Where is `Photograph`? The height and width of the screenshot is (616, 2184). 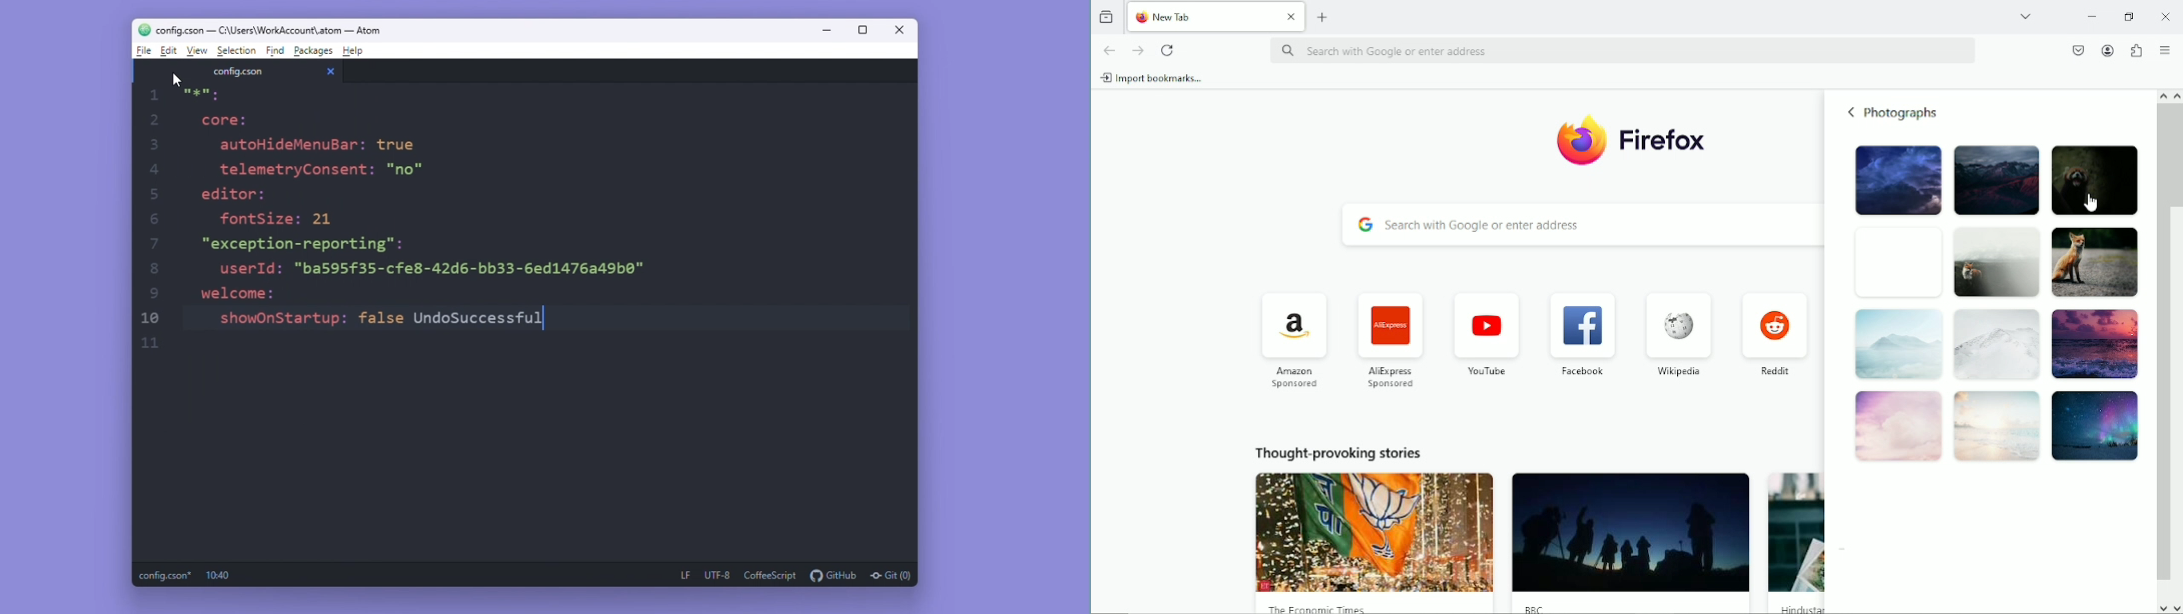
Photograph is located at coordinates (1896, 429).